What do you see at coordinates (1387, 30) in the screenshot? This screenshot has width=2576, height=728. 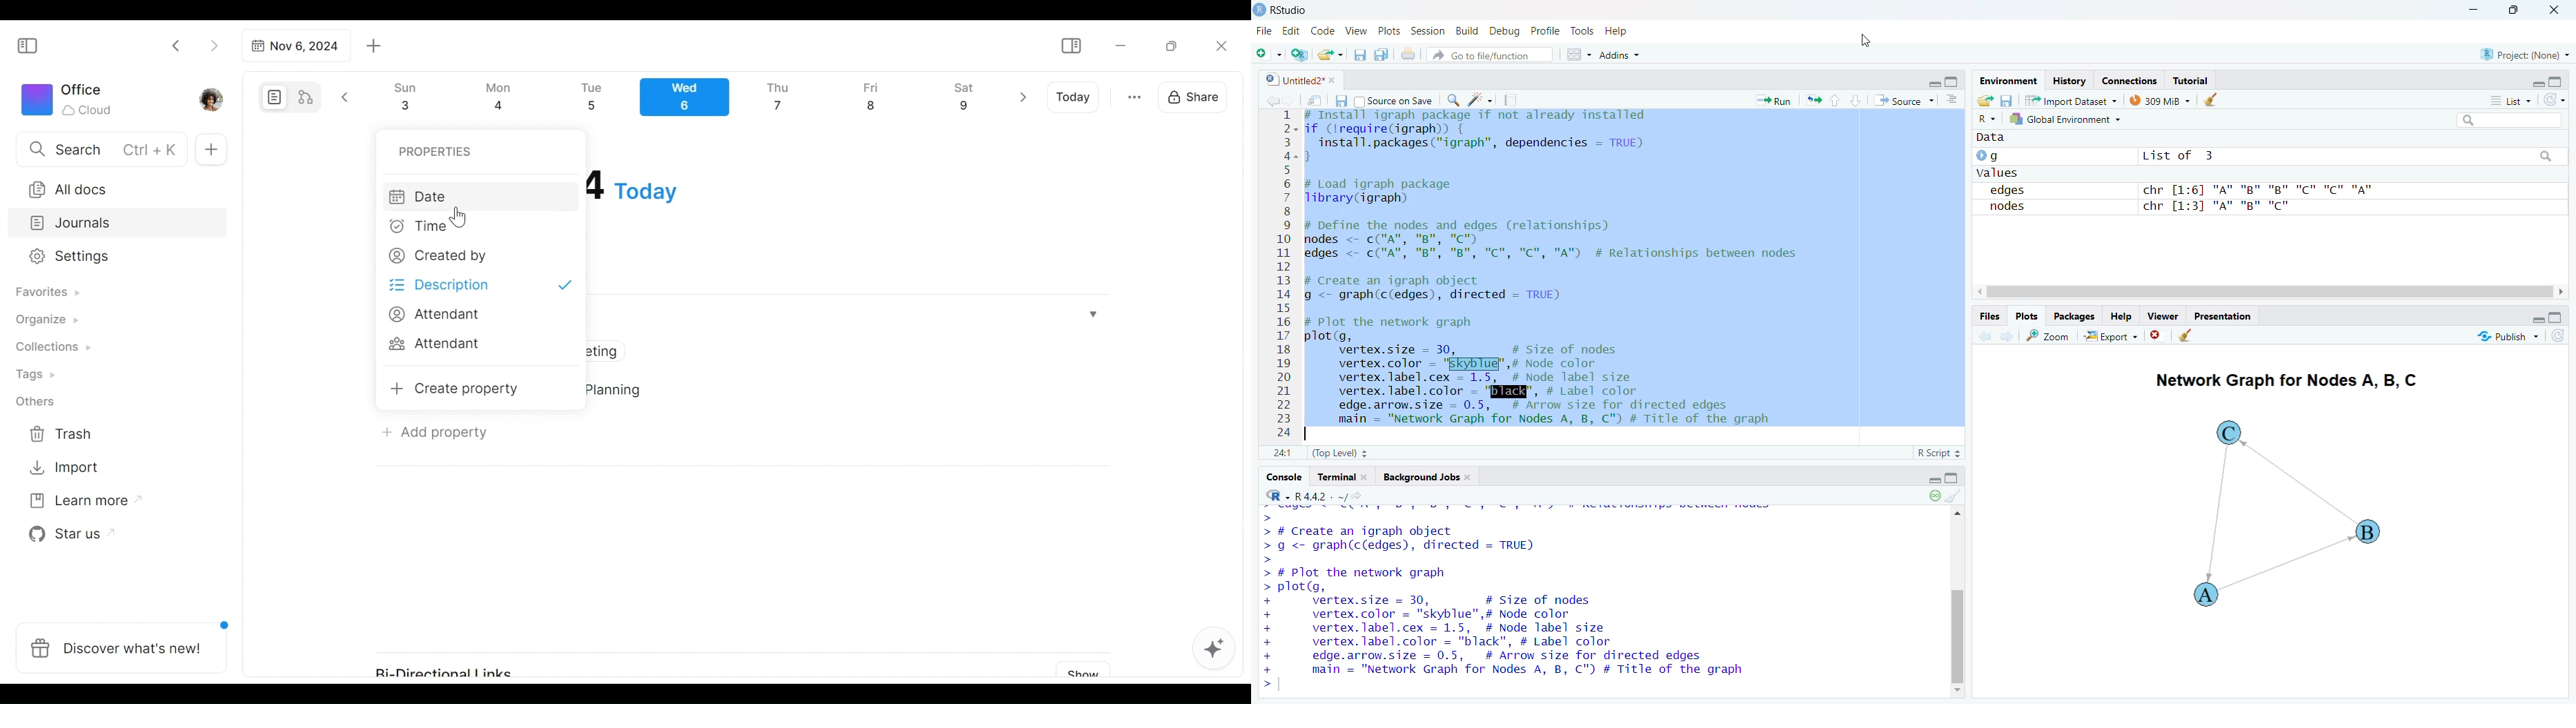 I see `Plots` at bounding box center [1387, 30].